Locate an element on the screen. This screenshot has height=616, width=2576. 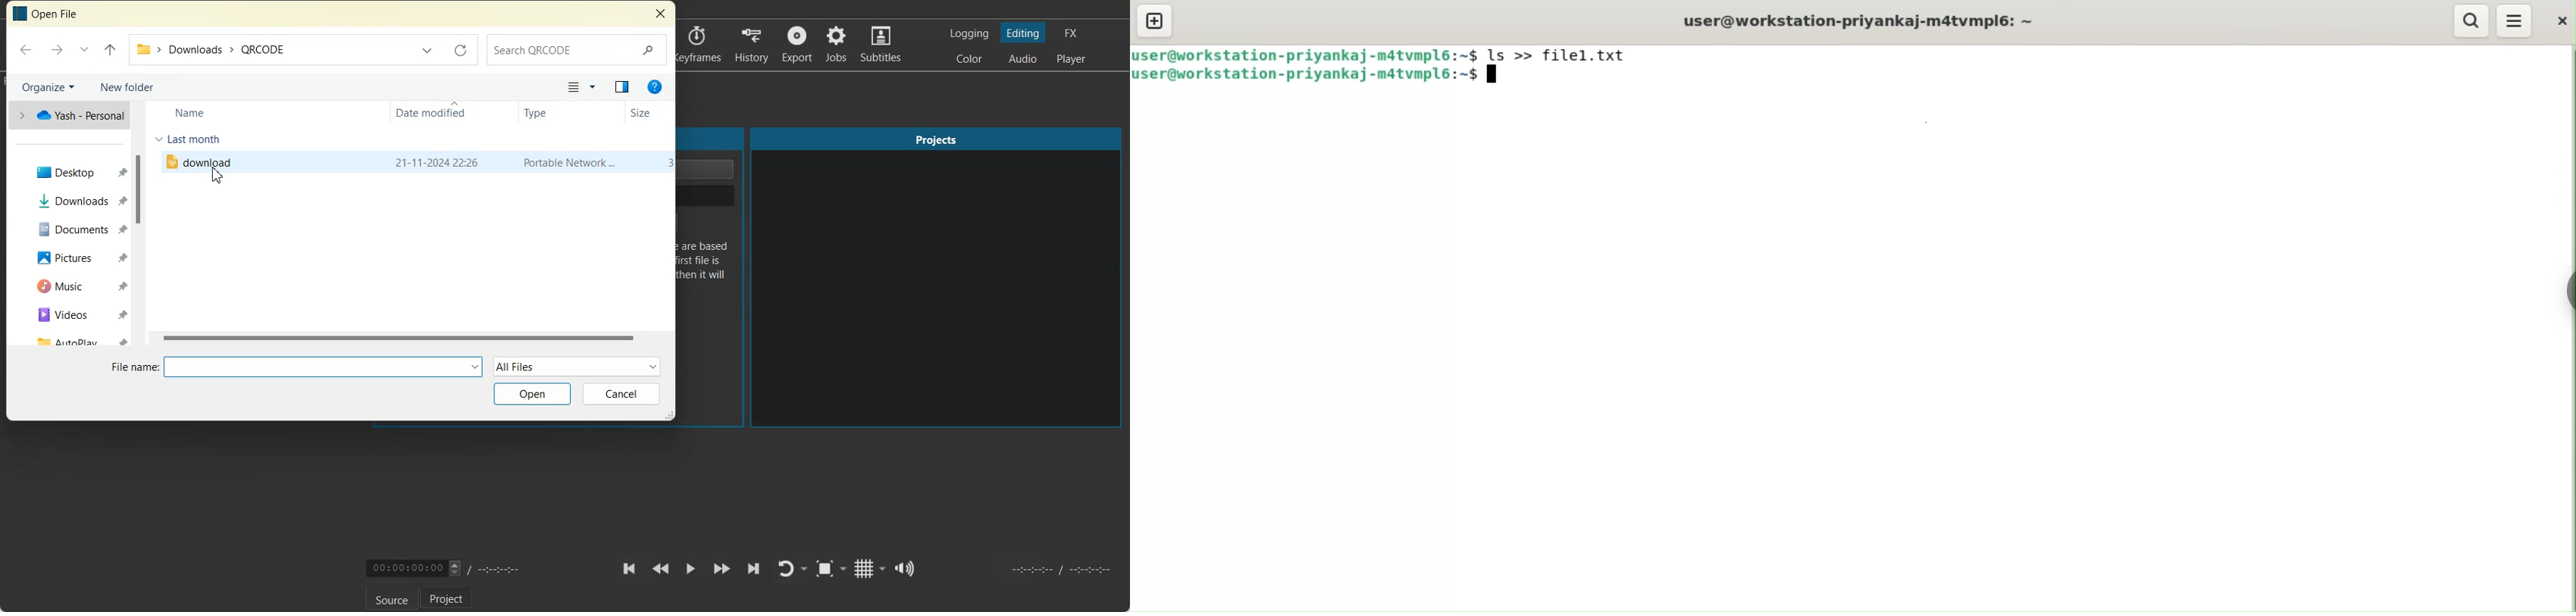
ls >> file1.txt is located at coordinates (1563, 54).